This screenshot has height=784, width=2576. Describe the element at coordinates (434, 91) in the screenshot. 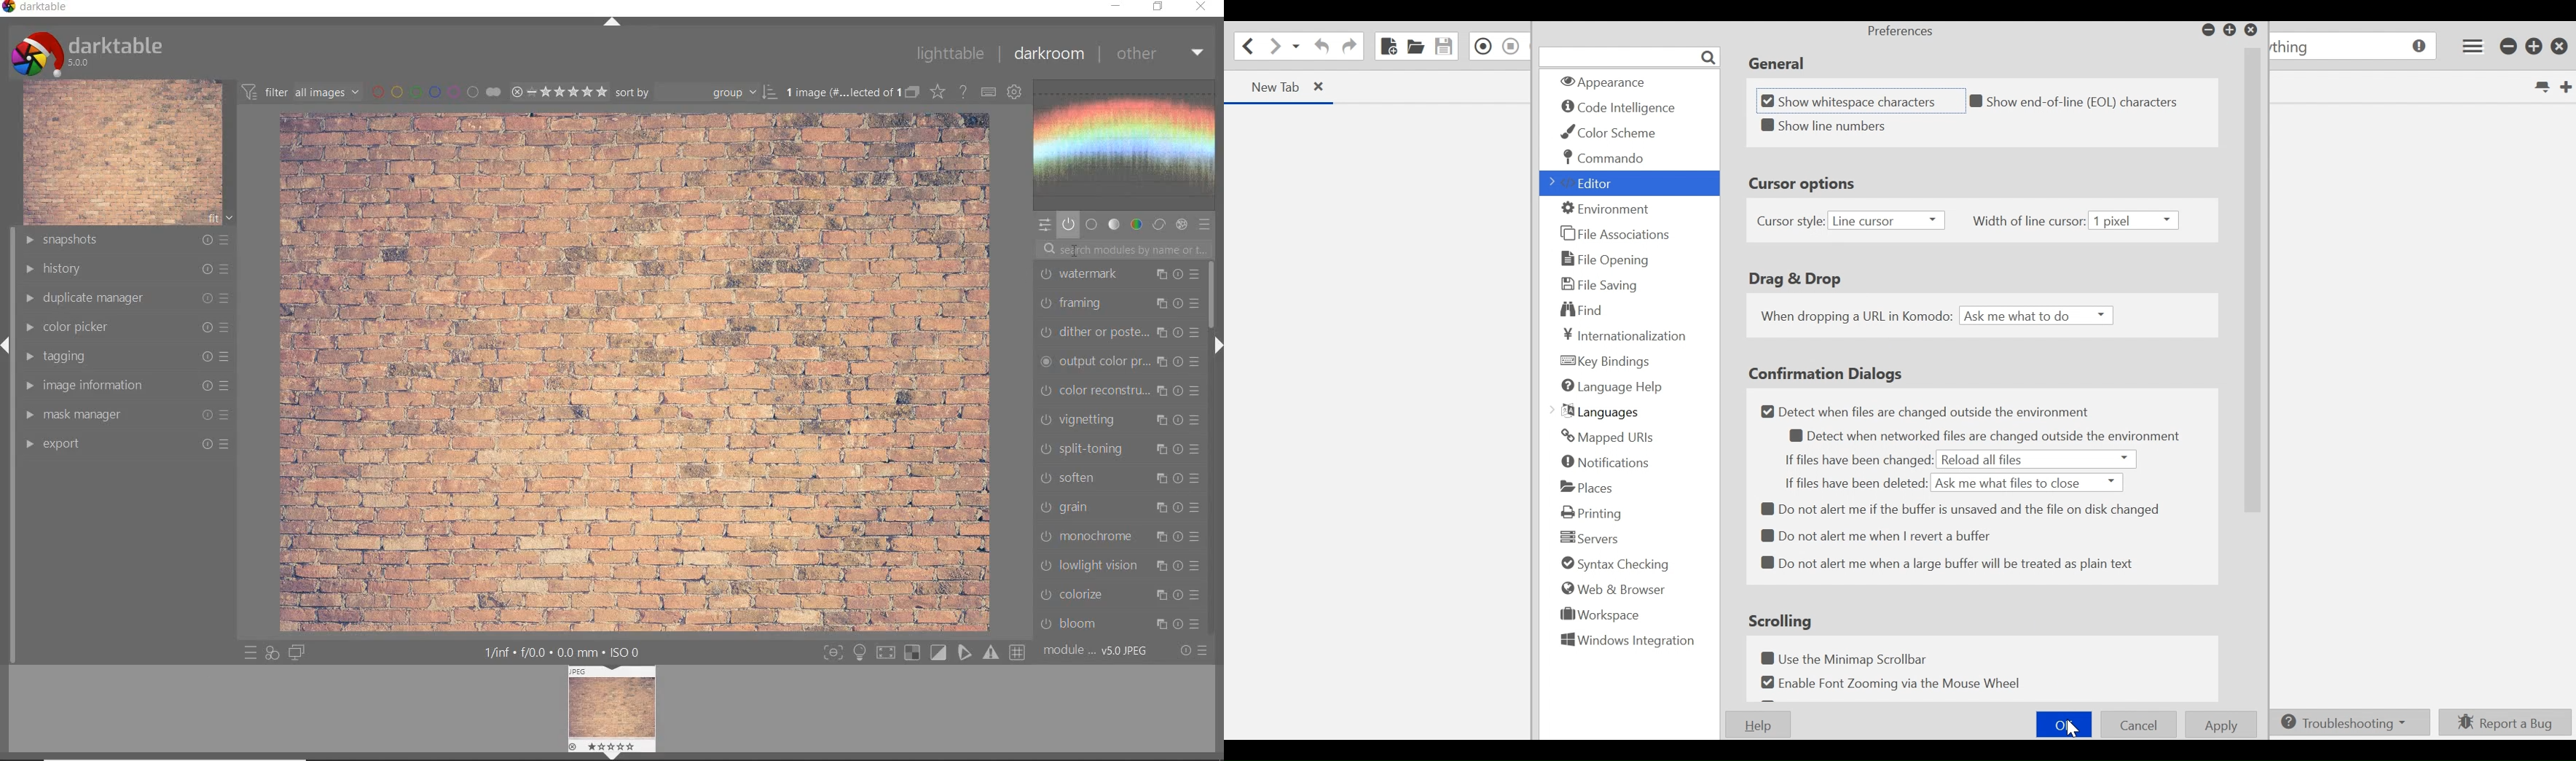

I see `filter by image color label` at that location.